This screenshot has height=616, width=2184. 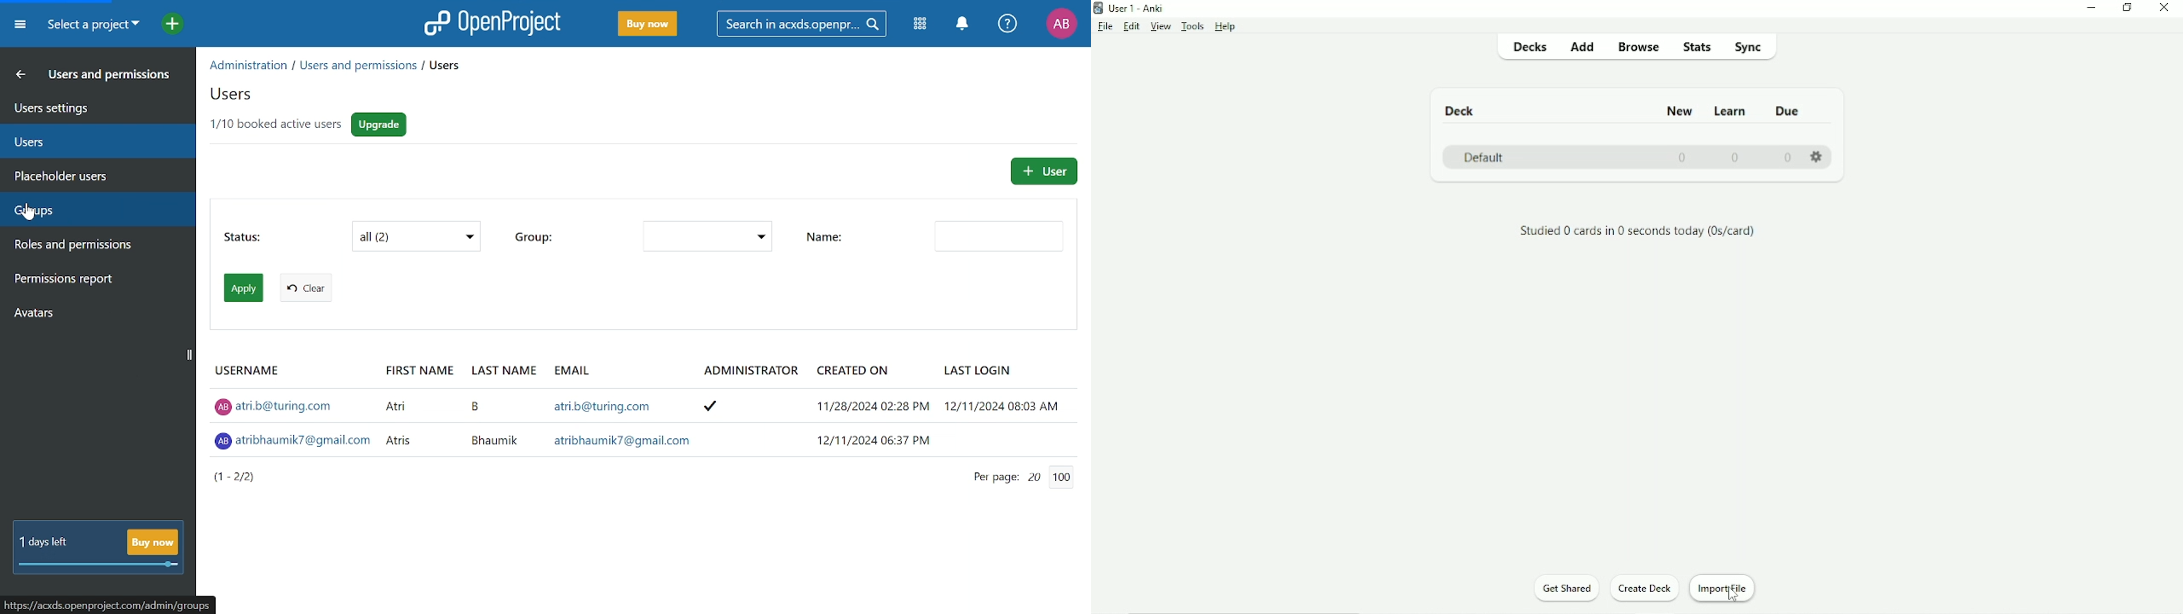 What do you see at coordinates (246, 287) in the screenshot?
I see `Apply` at bounding box center [246, 287].